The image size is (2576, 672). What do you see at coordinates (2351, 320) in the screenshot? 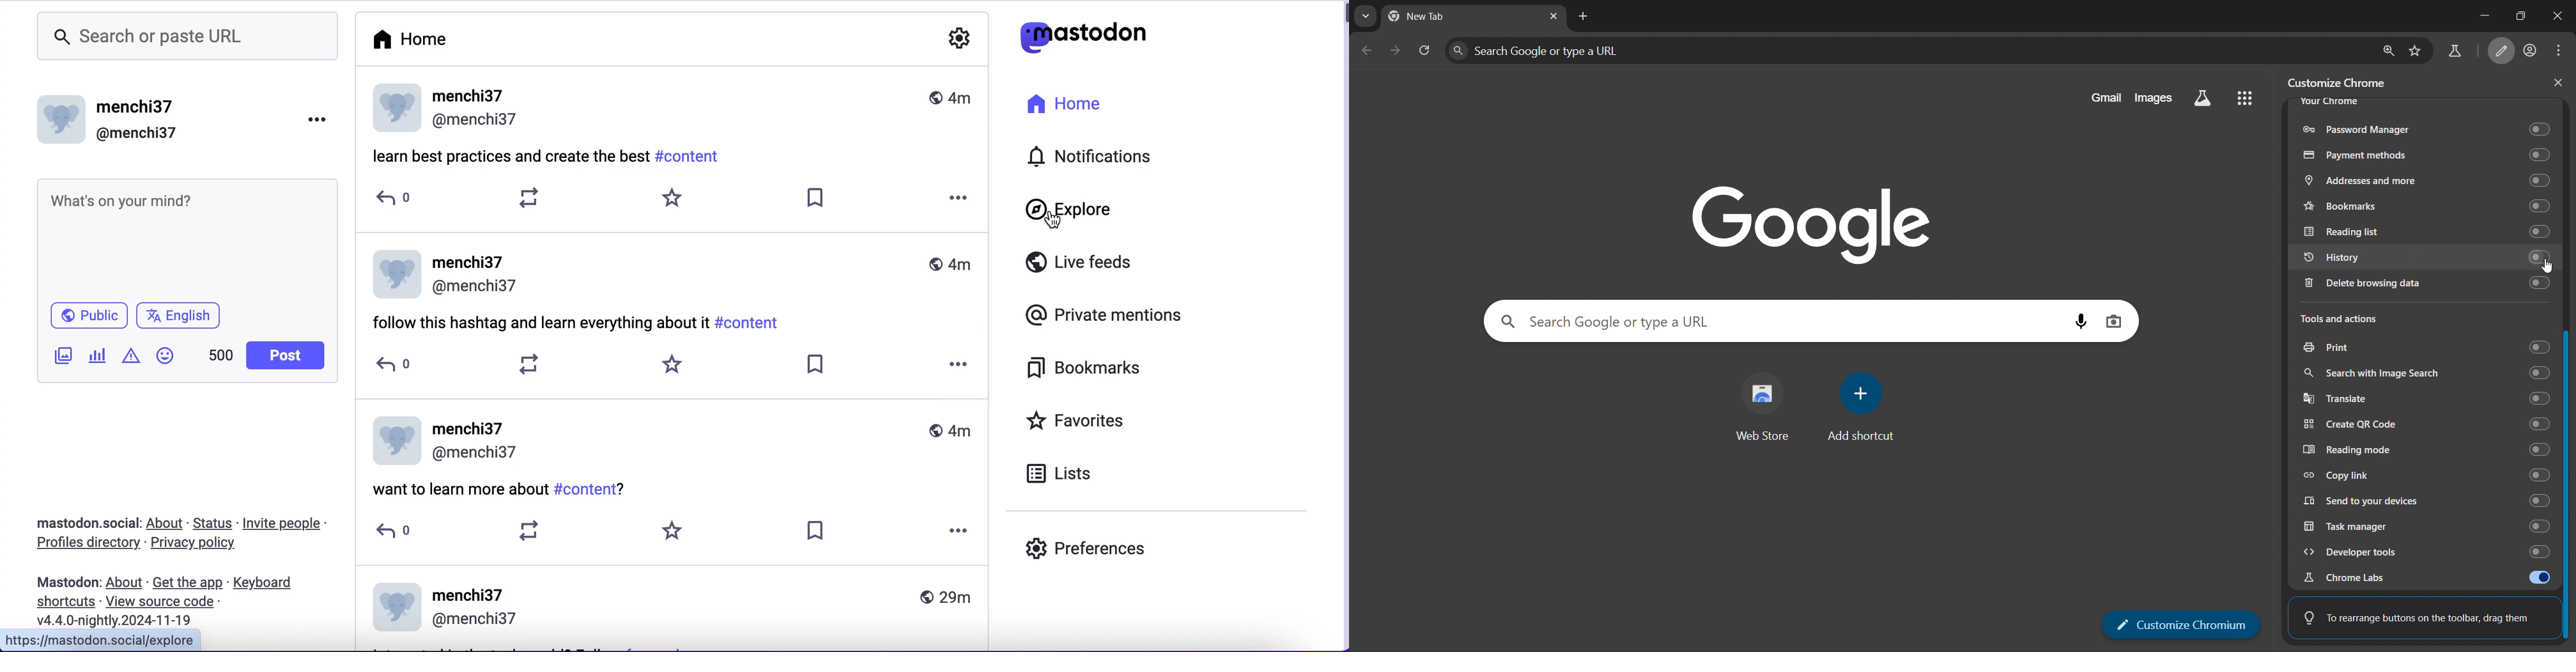
I see `tools and actions` at bounding box center [2351, 320].